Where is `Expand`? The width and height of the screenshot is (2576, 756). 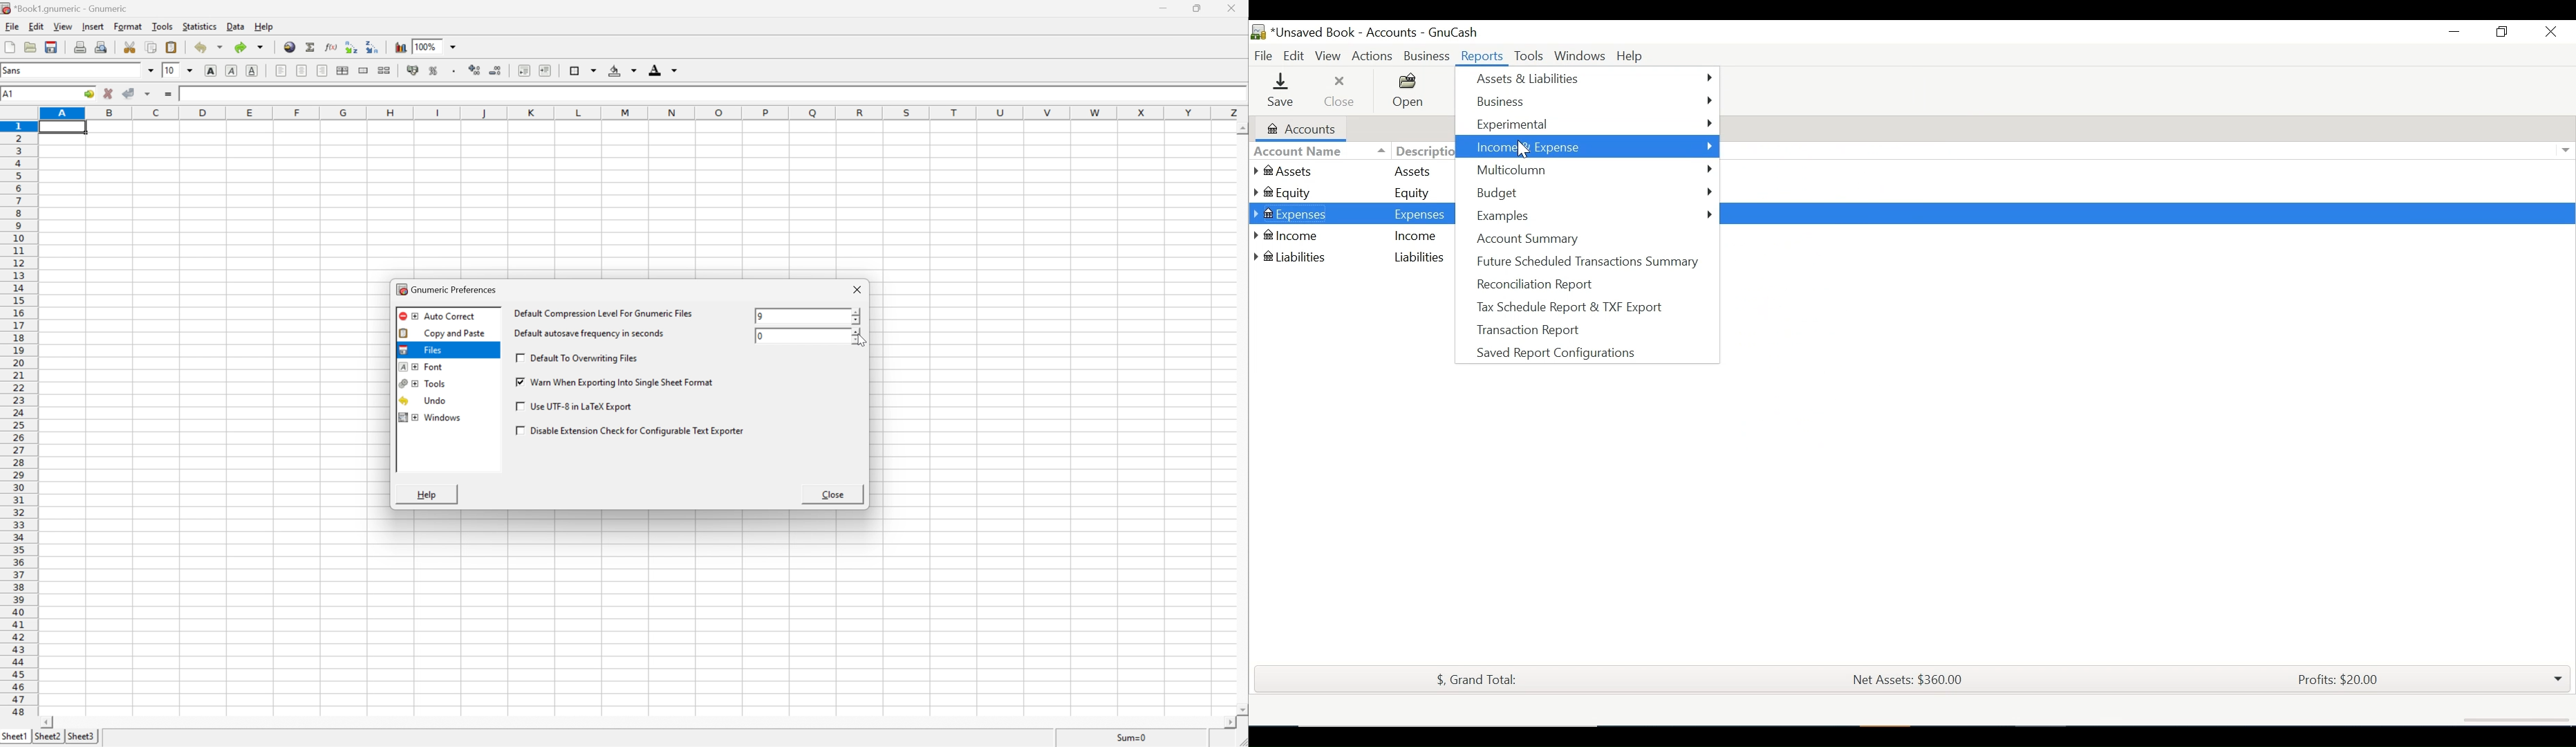 Expand is located at coordinates (2564, 151).